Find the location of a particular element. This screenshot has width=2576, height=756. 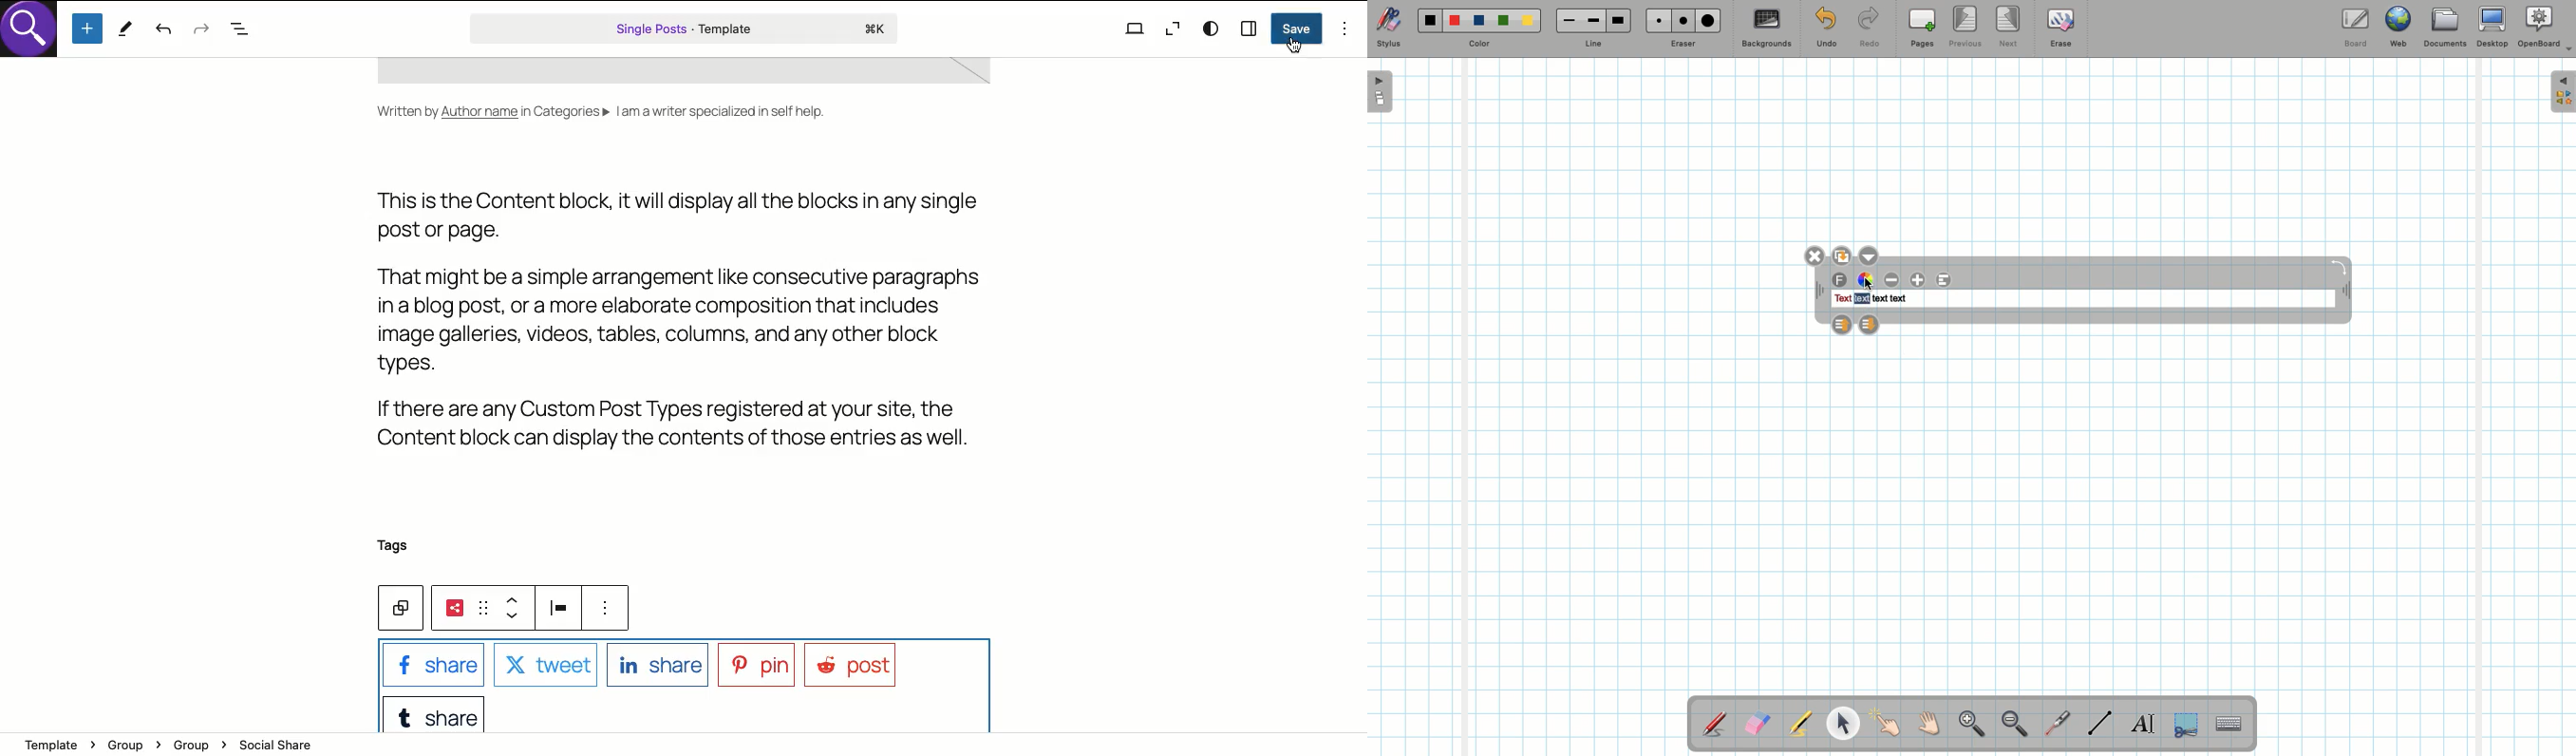

cursor is located at coordinates (1298, 47).